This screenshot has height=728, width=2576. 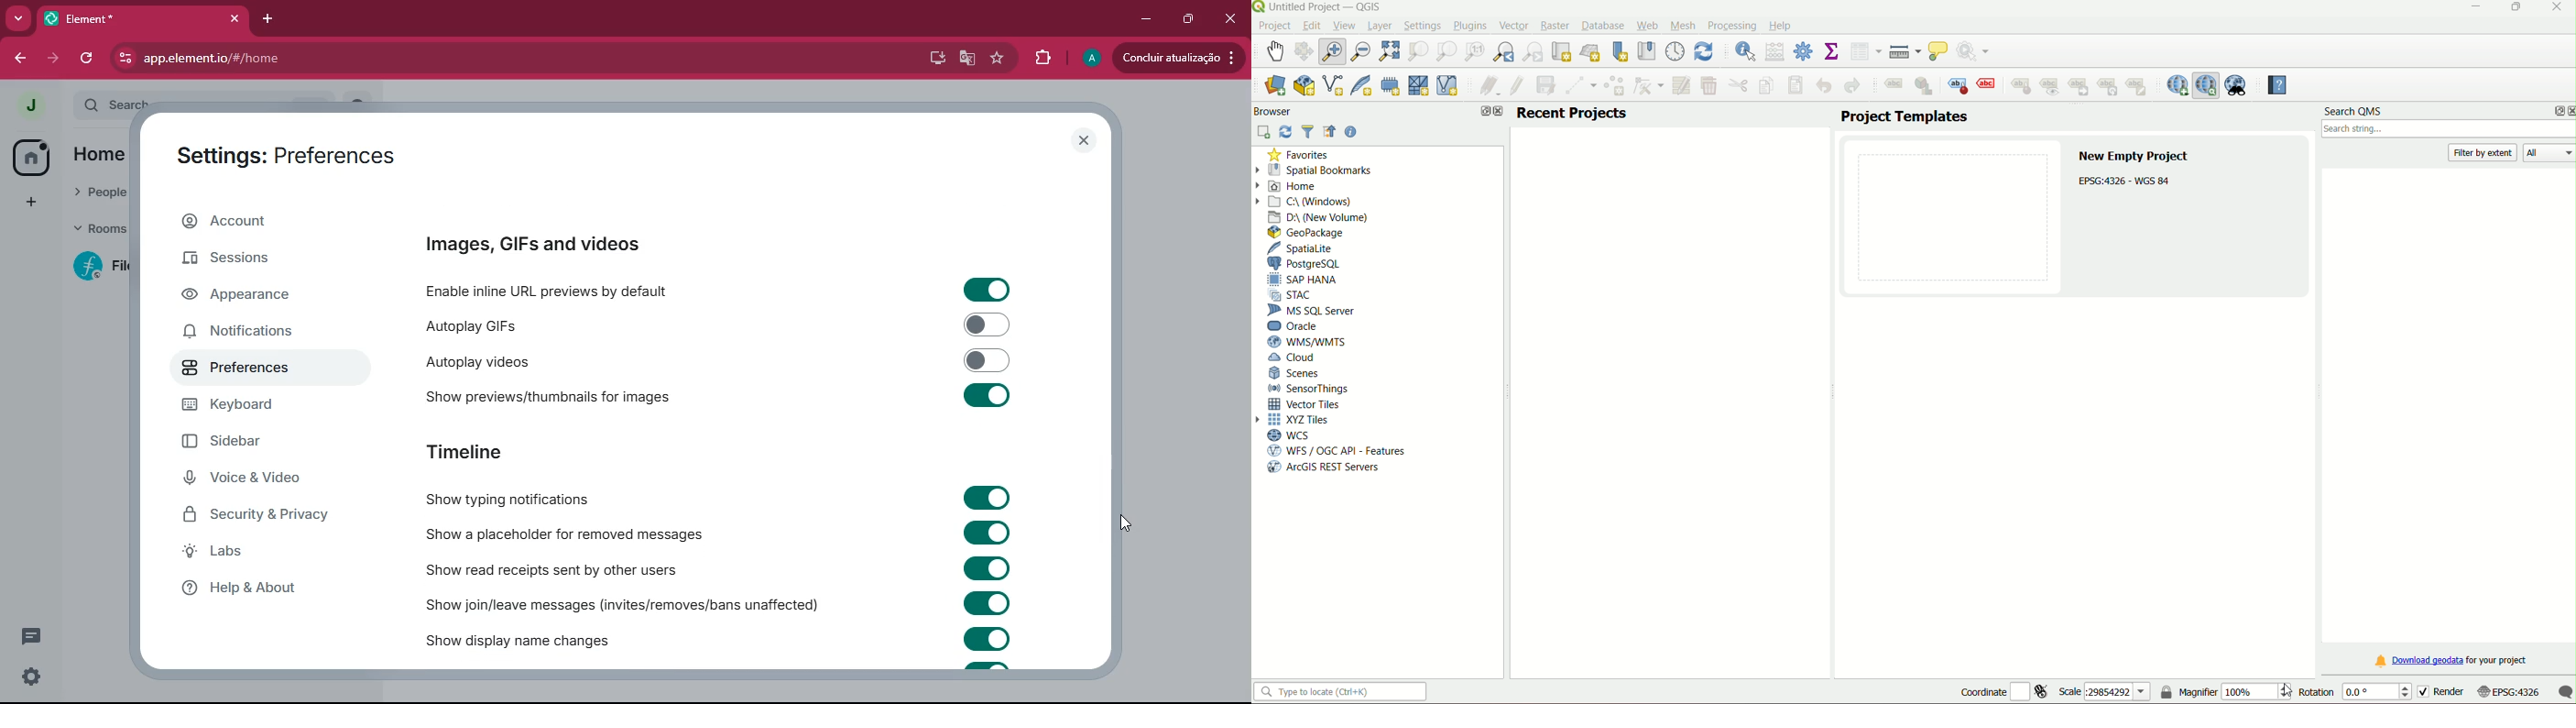 What do you see at coordinates (257, 478) in the screenshot?
I see `voice & video` at bounding box center [257, 478].